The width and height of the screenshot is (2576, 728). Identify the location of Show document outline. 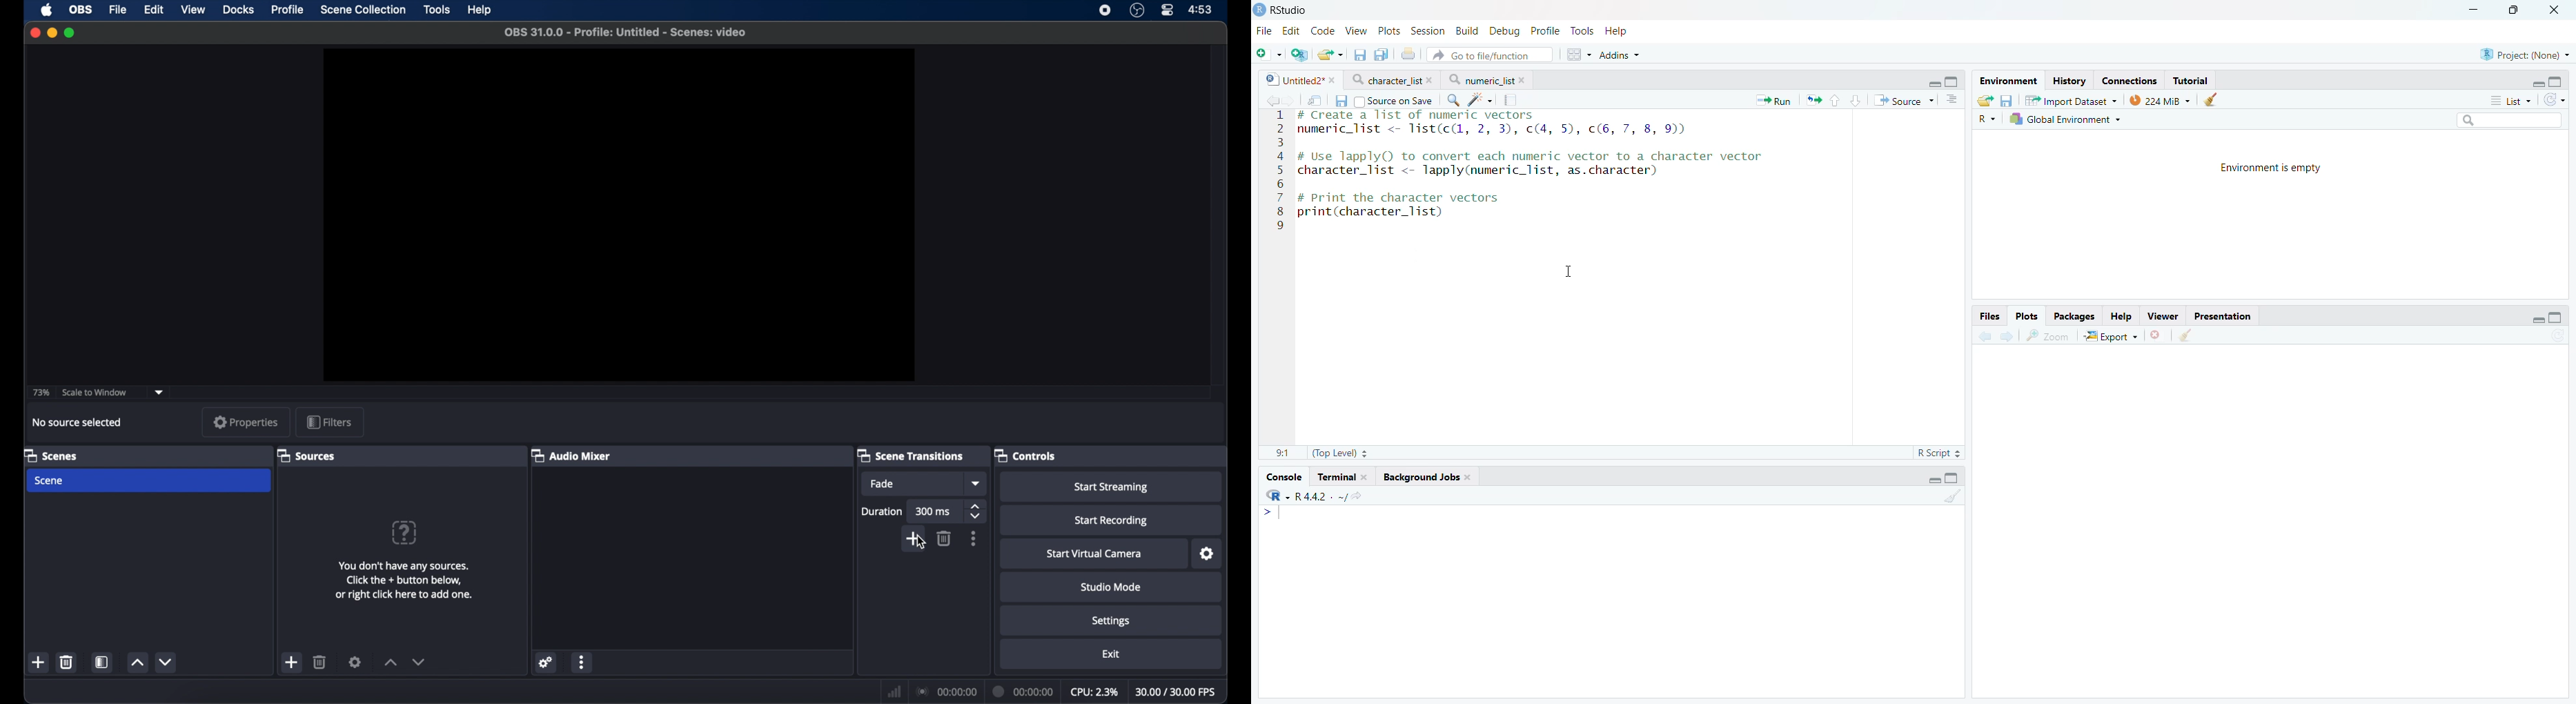
(1951, 101).